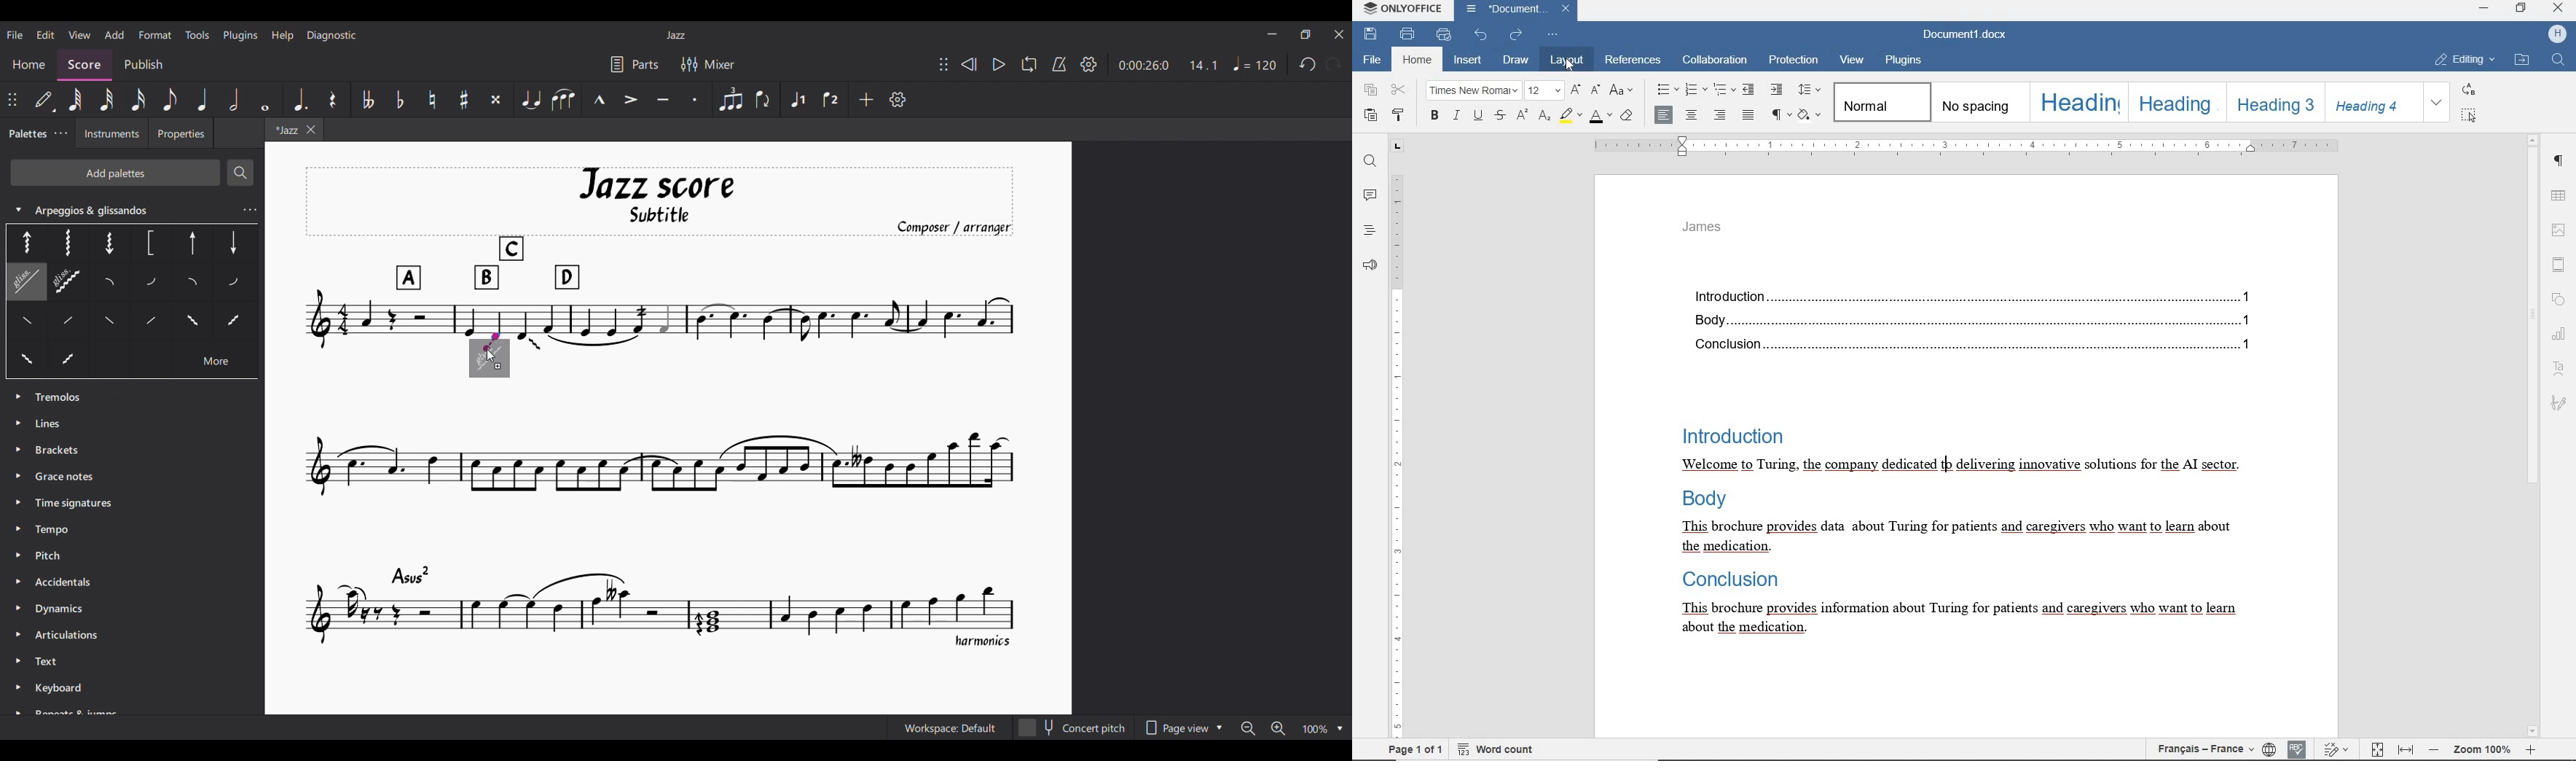 The image size is (2576, 784). I want to click on Rest, so click(333, 99).